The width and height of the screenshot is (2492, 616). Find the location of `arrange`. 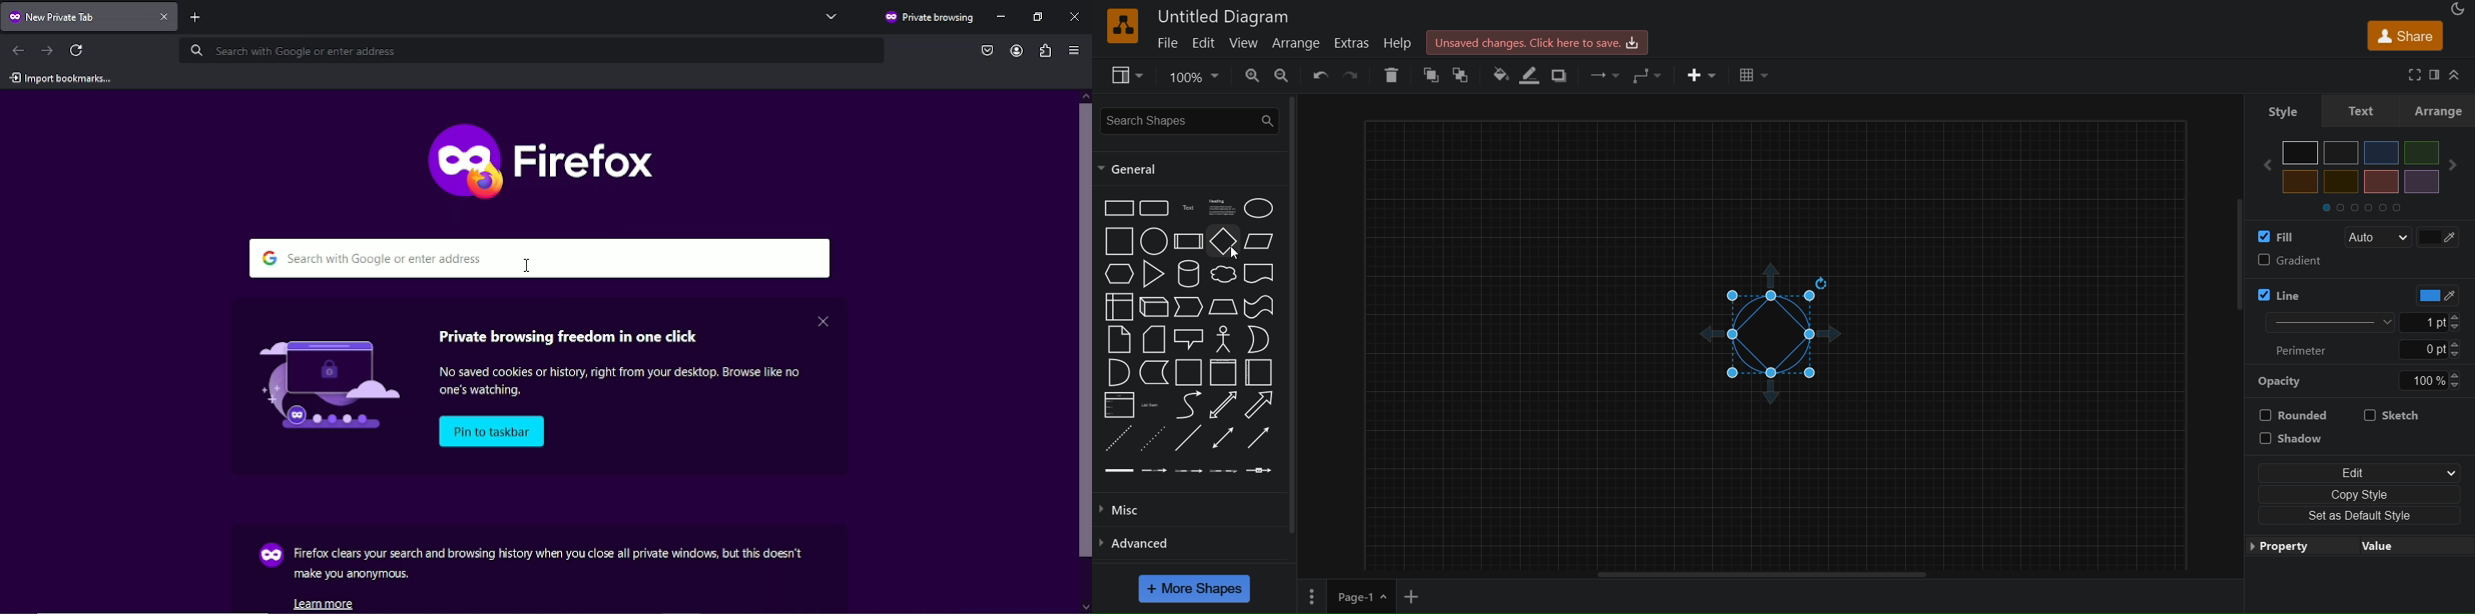

arrange is located at coordinates (1300, 44).